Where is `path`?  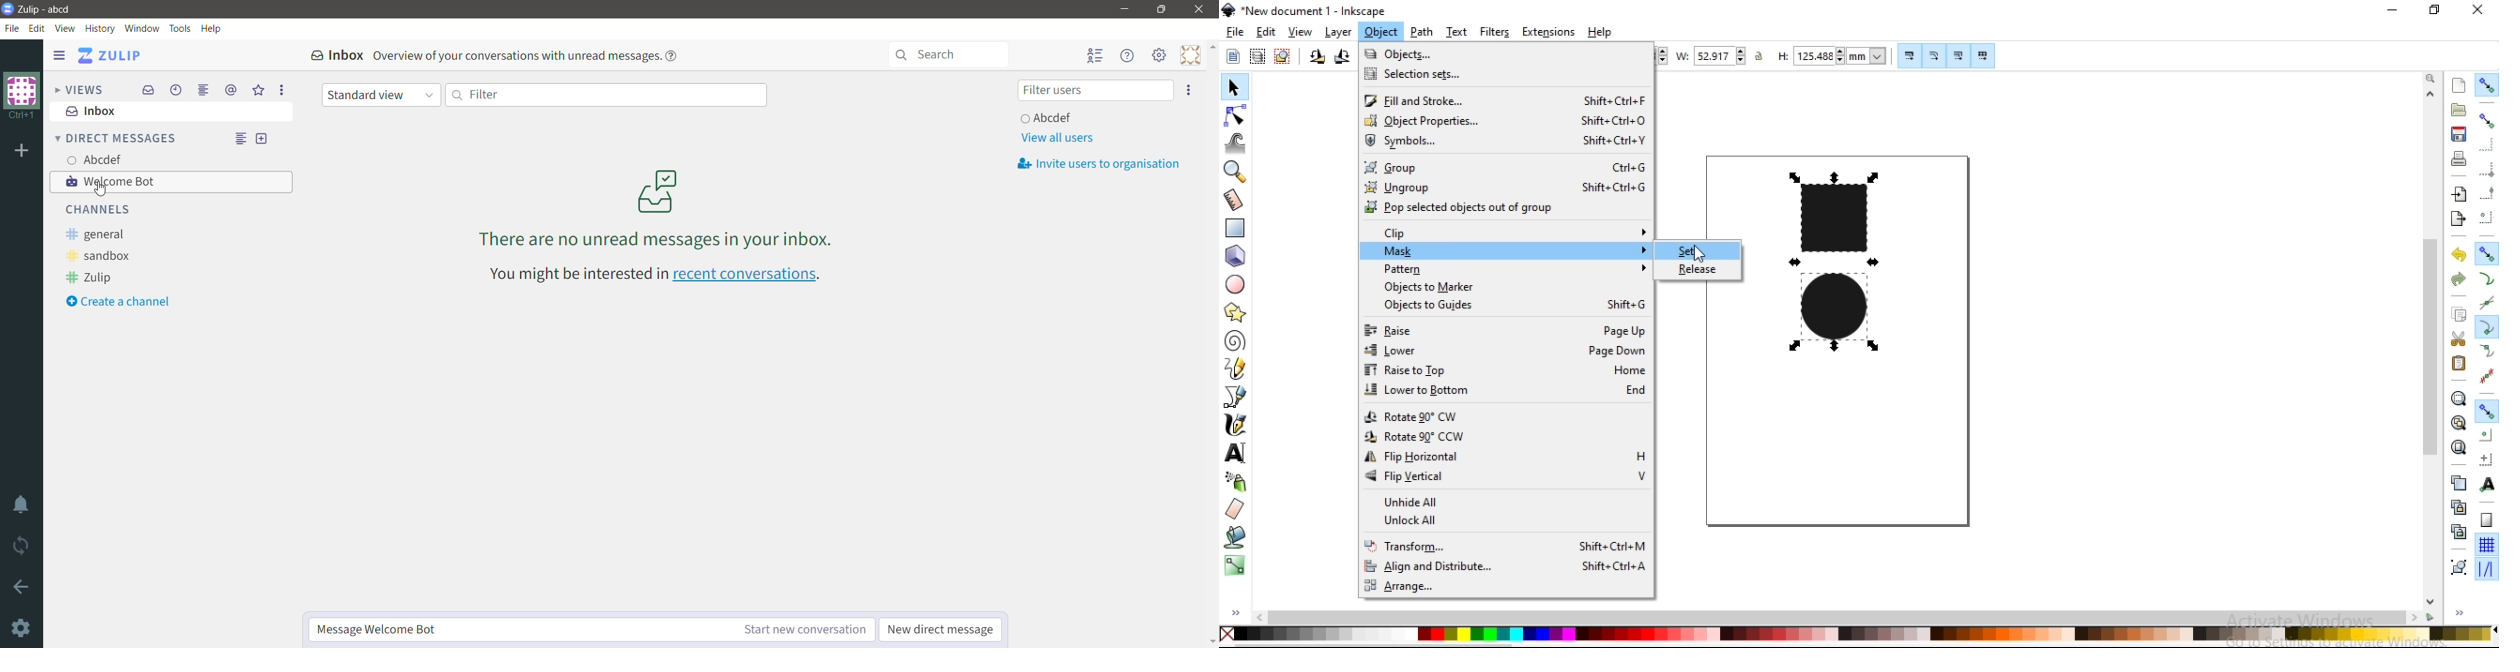
path is located at coordinates (1422, 31).